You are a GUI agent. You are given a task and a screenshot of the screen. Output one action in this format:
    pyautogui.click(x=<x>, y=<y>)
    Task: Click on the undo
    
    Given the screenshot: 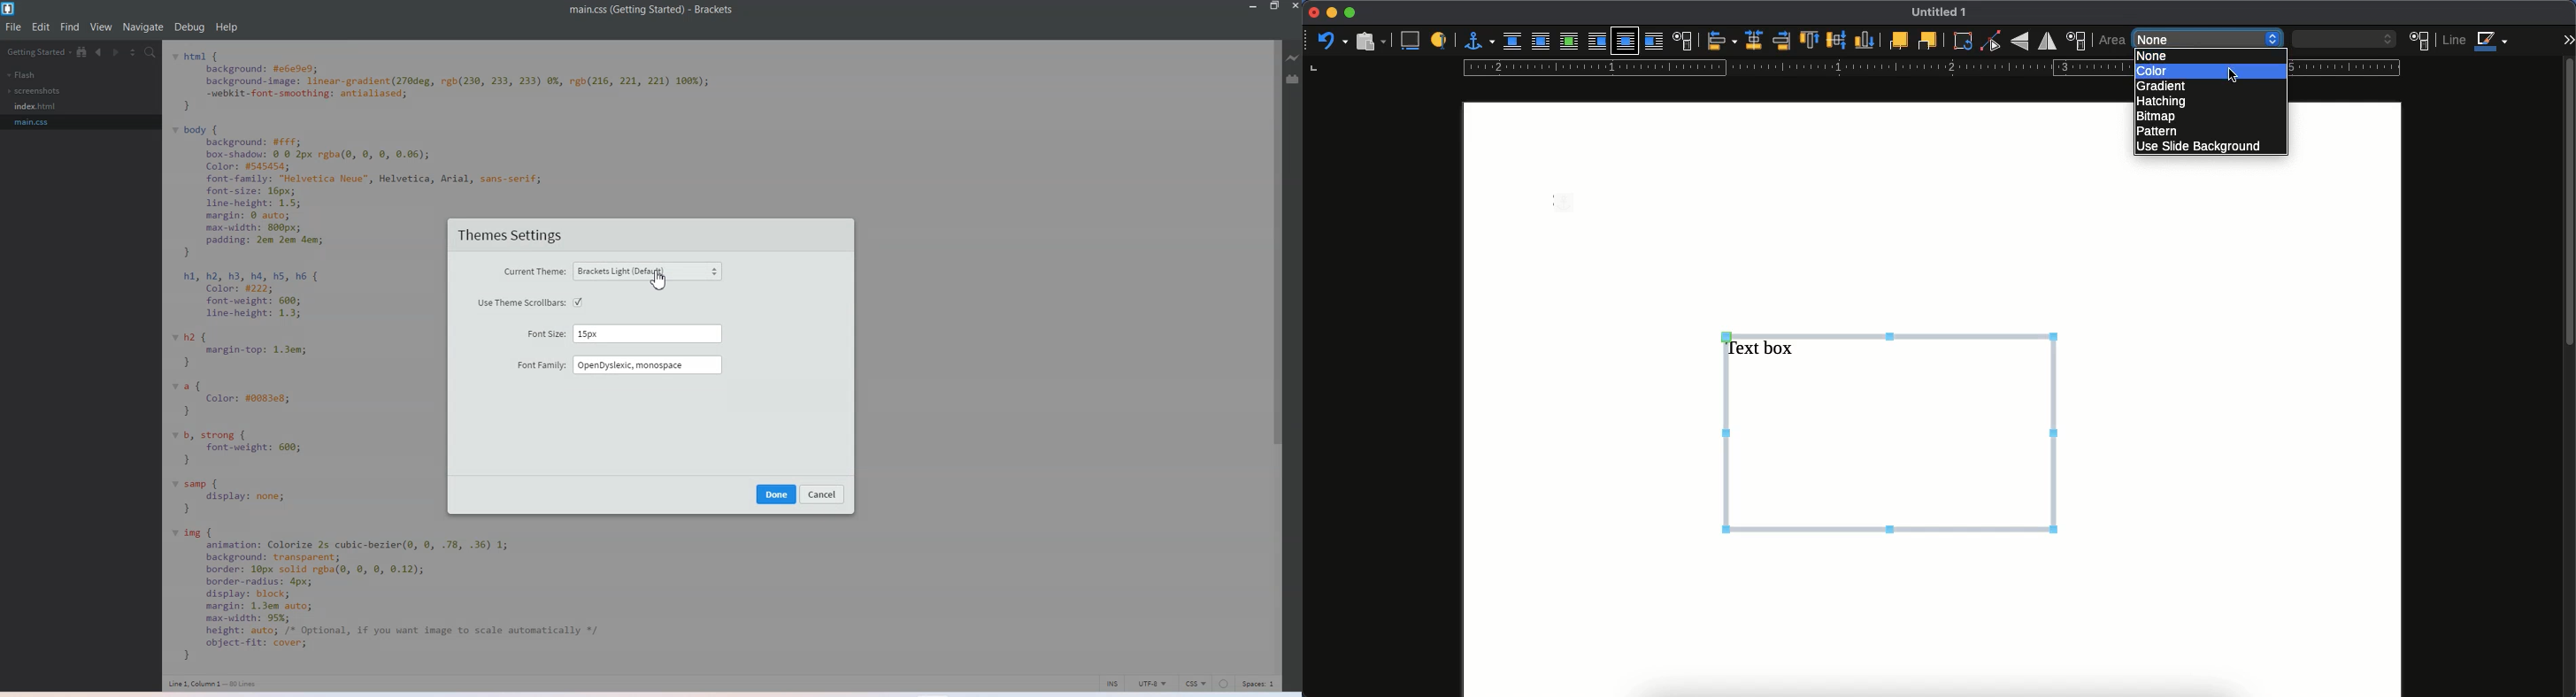 What is the action you would take?
    pyautogui.click(x=1332, y=40)
    